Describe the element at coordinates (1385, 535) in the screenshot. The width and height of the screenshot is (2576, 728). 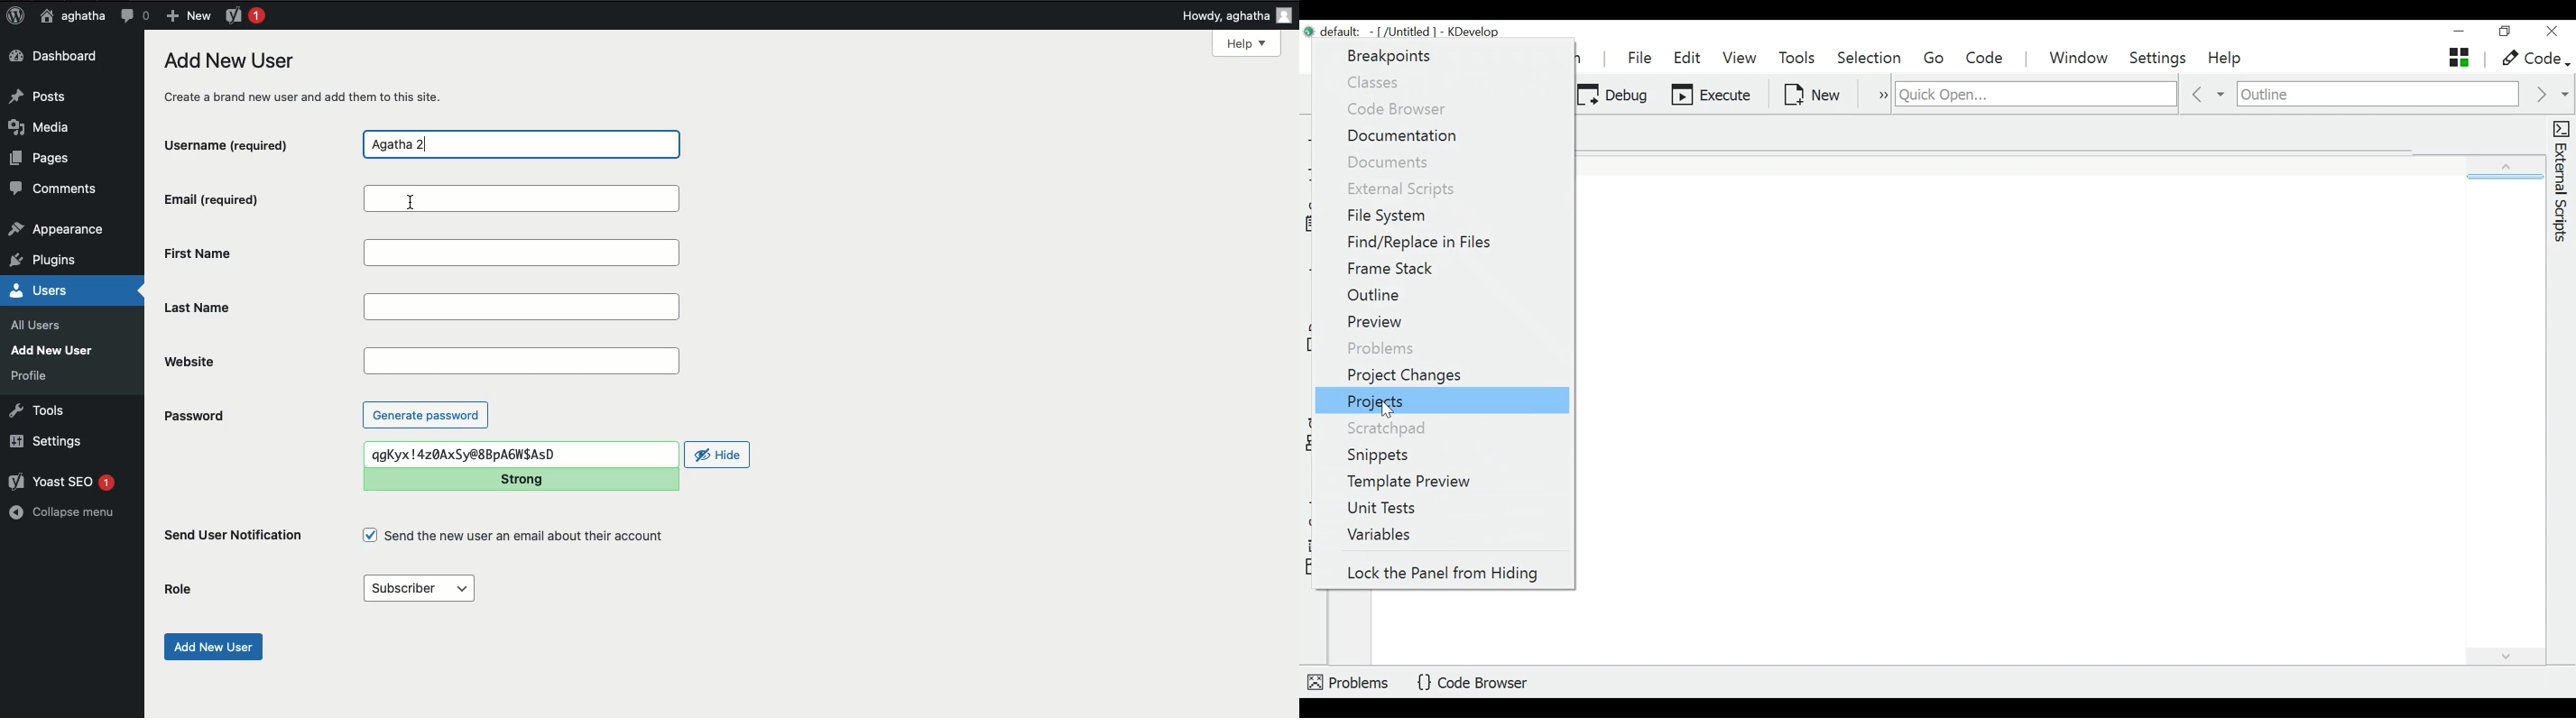
I see `Variables` at that location.